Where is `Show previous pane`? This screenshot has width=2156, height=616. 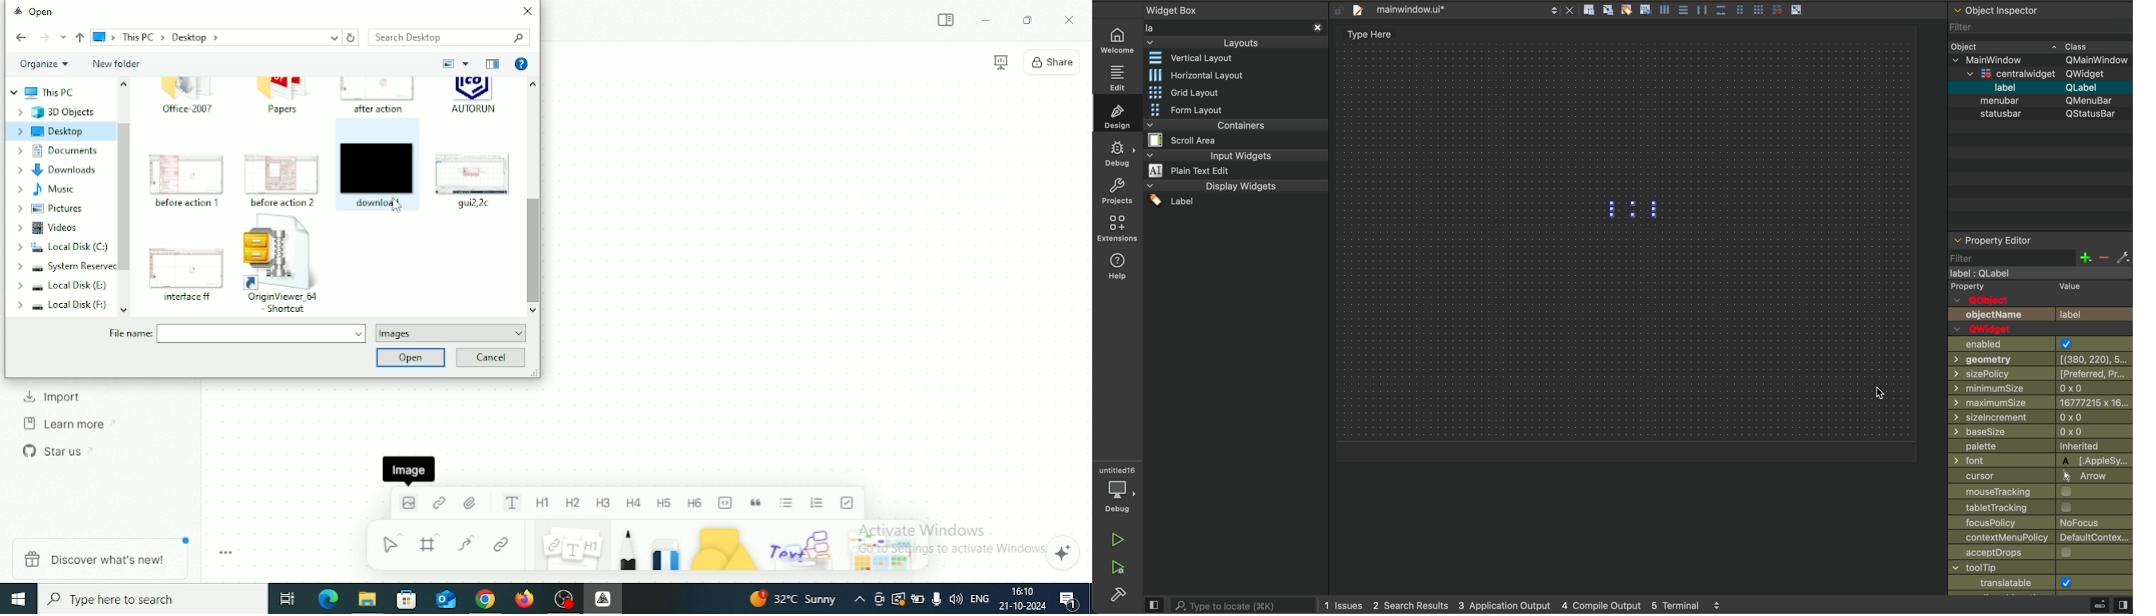
Show previous pane is located at coordinates (495, 66).